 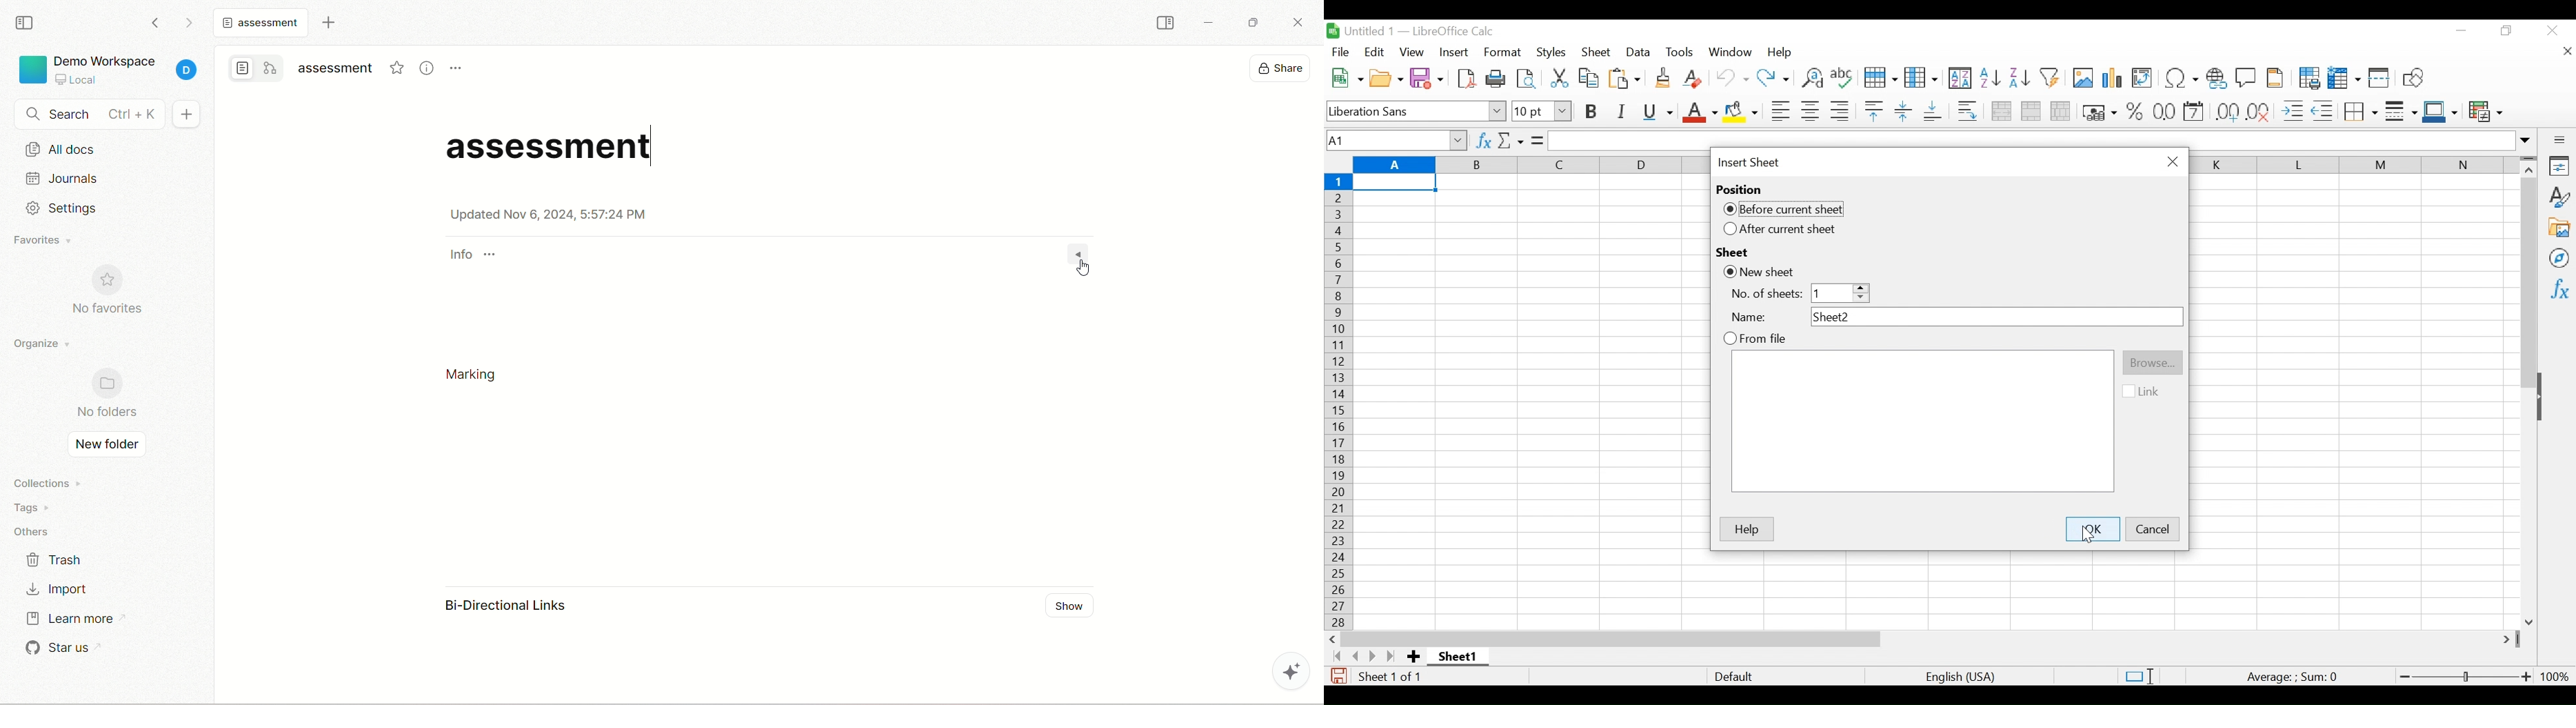 What do you see at coordinates (2081, 78) in the screenshot?
I see `Insert Image` at bounding box center [2081, 78].